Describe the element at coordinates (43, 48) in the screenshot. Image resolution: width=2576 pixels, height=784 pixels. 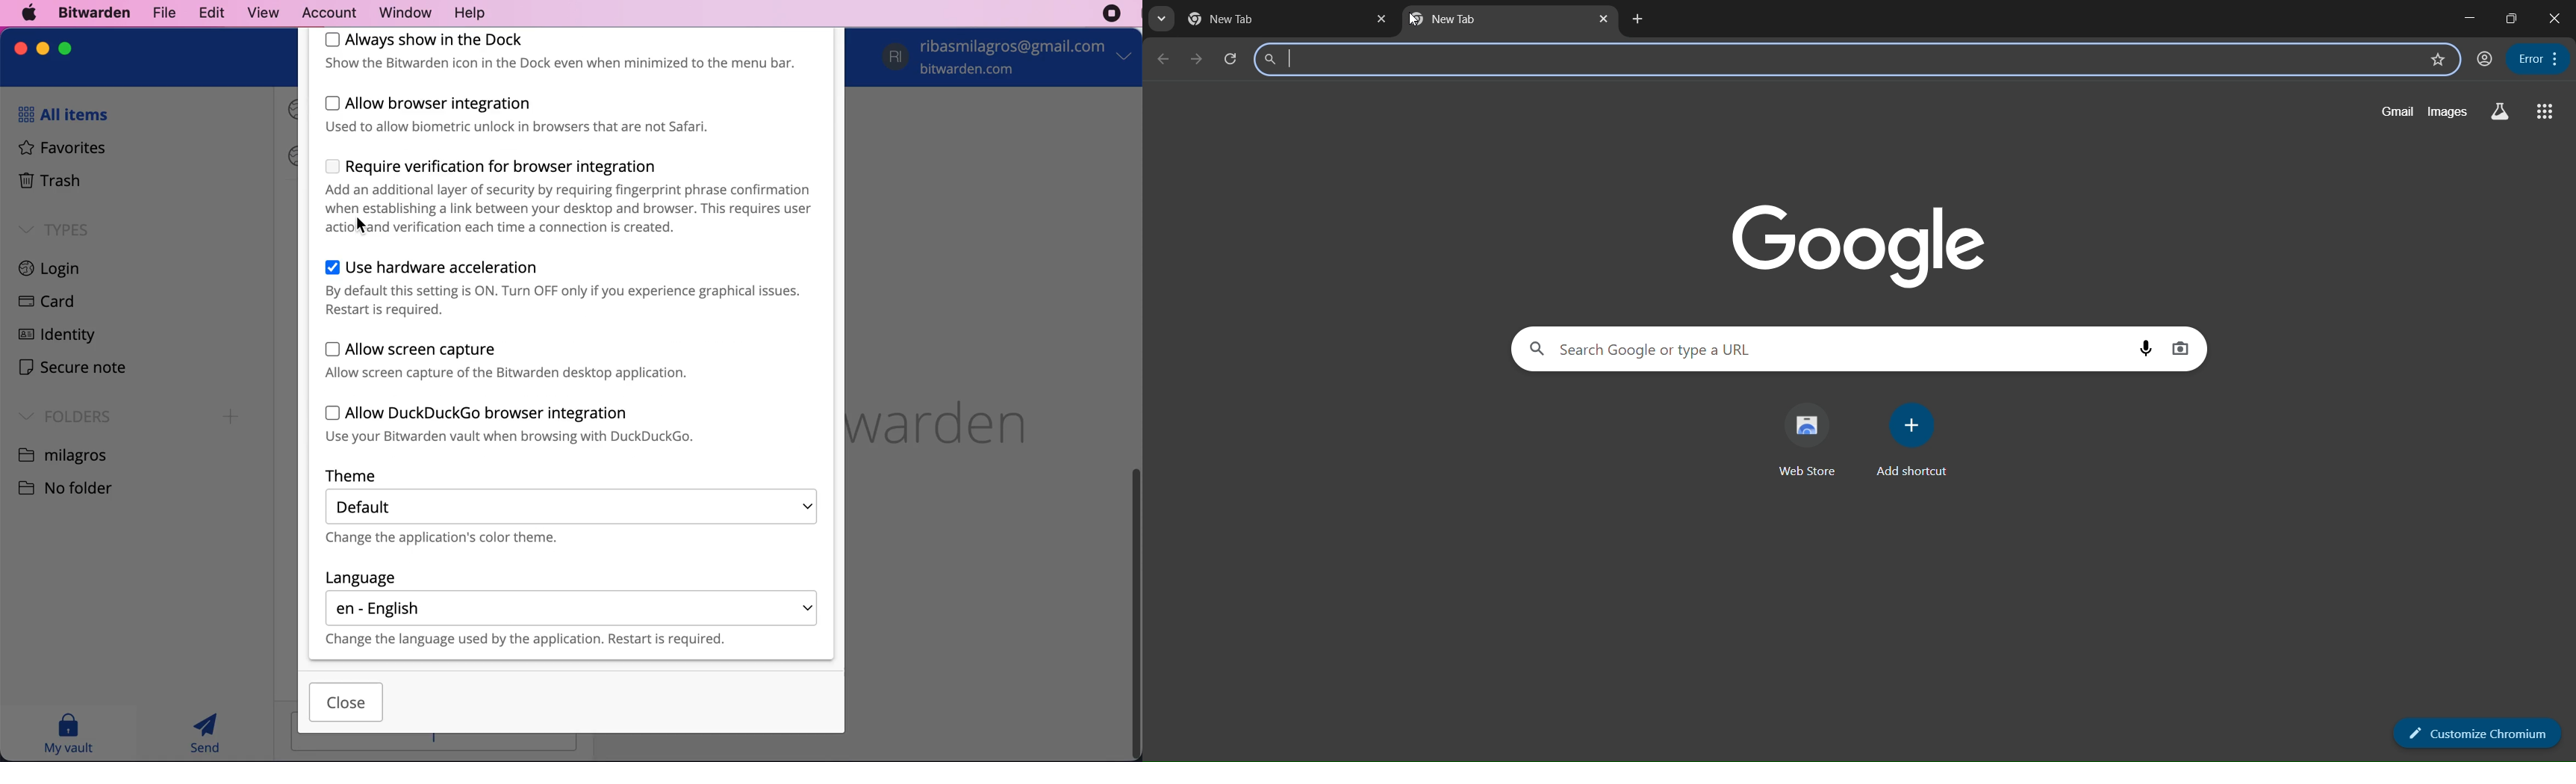
I see `minimize` at that location.